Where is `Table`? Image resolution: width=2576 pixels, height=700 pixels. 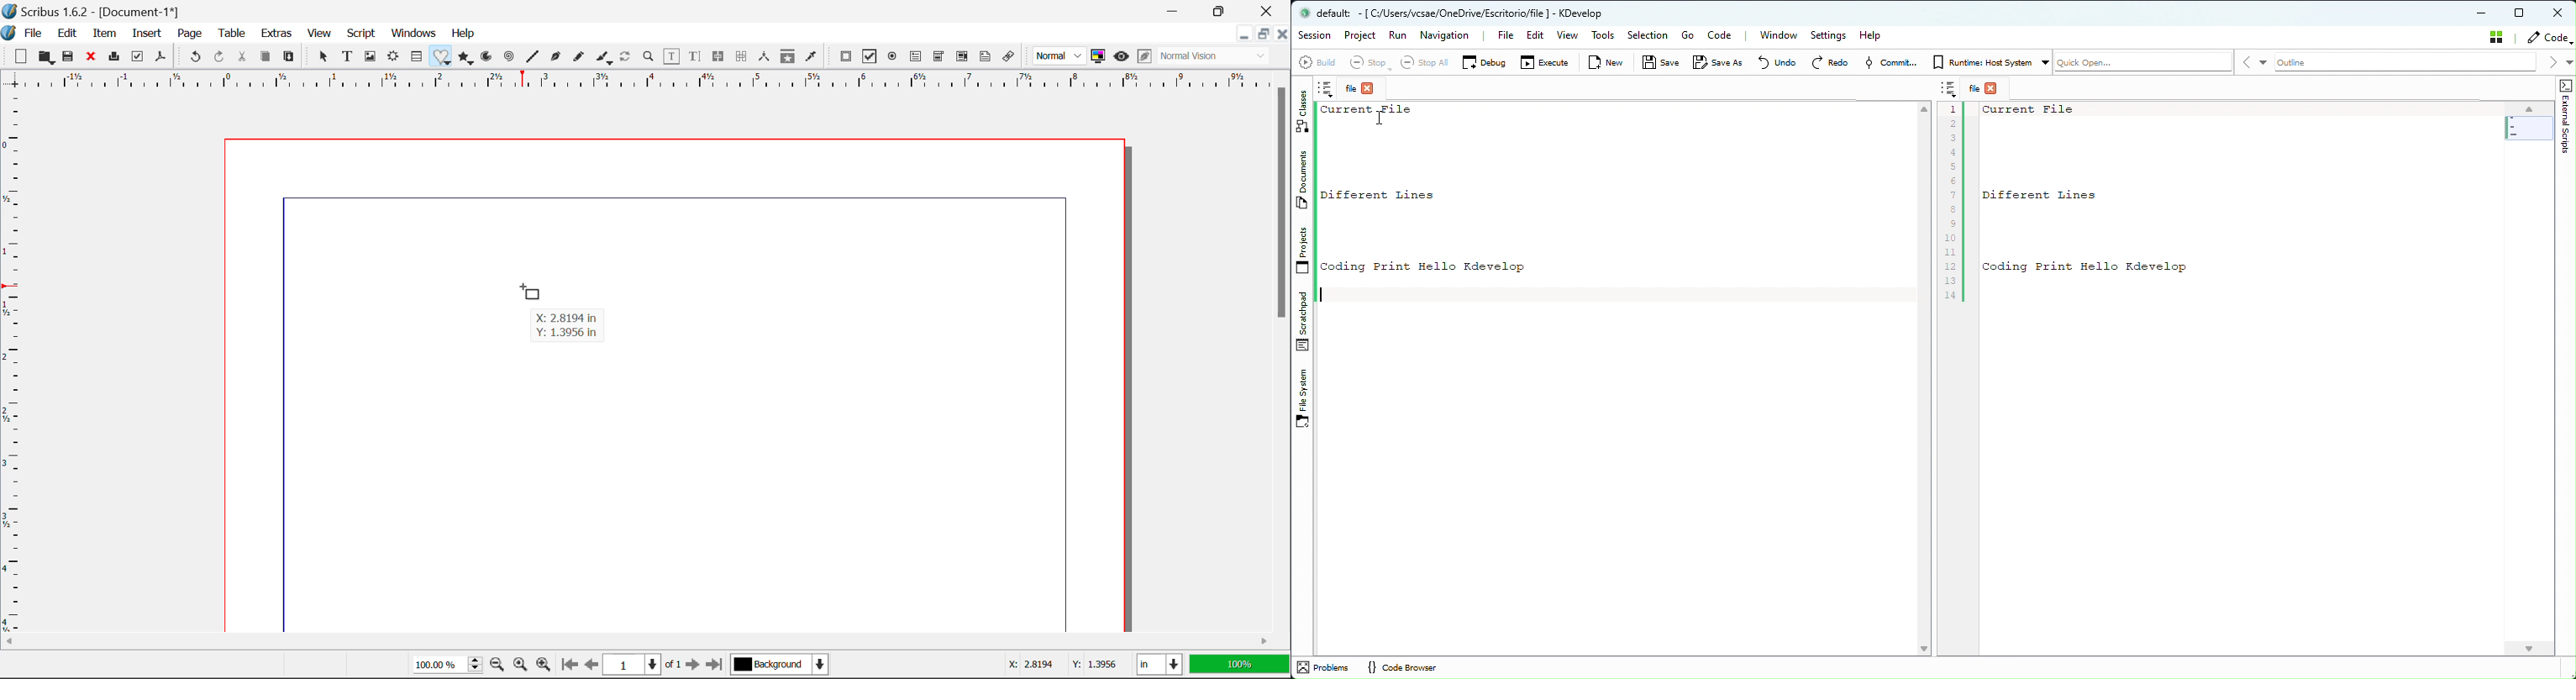
Table is located at coordinates (234, 33).